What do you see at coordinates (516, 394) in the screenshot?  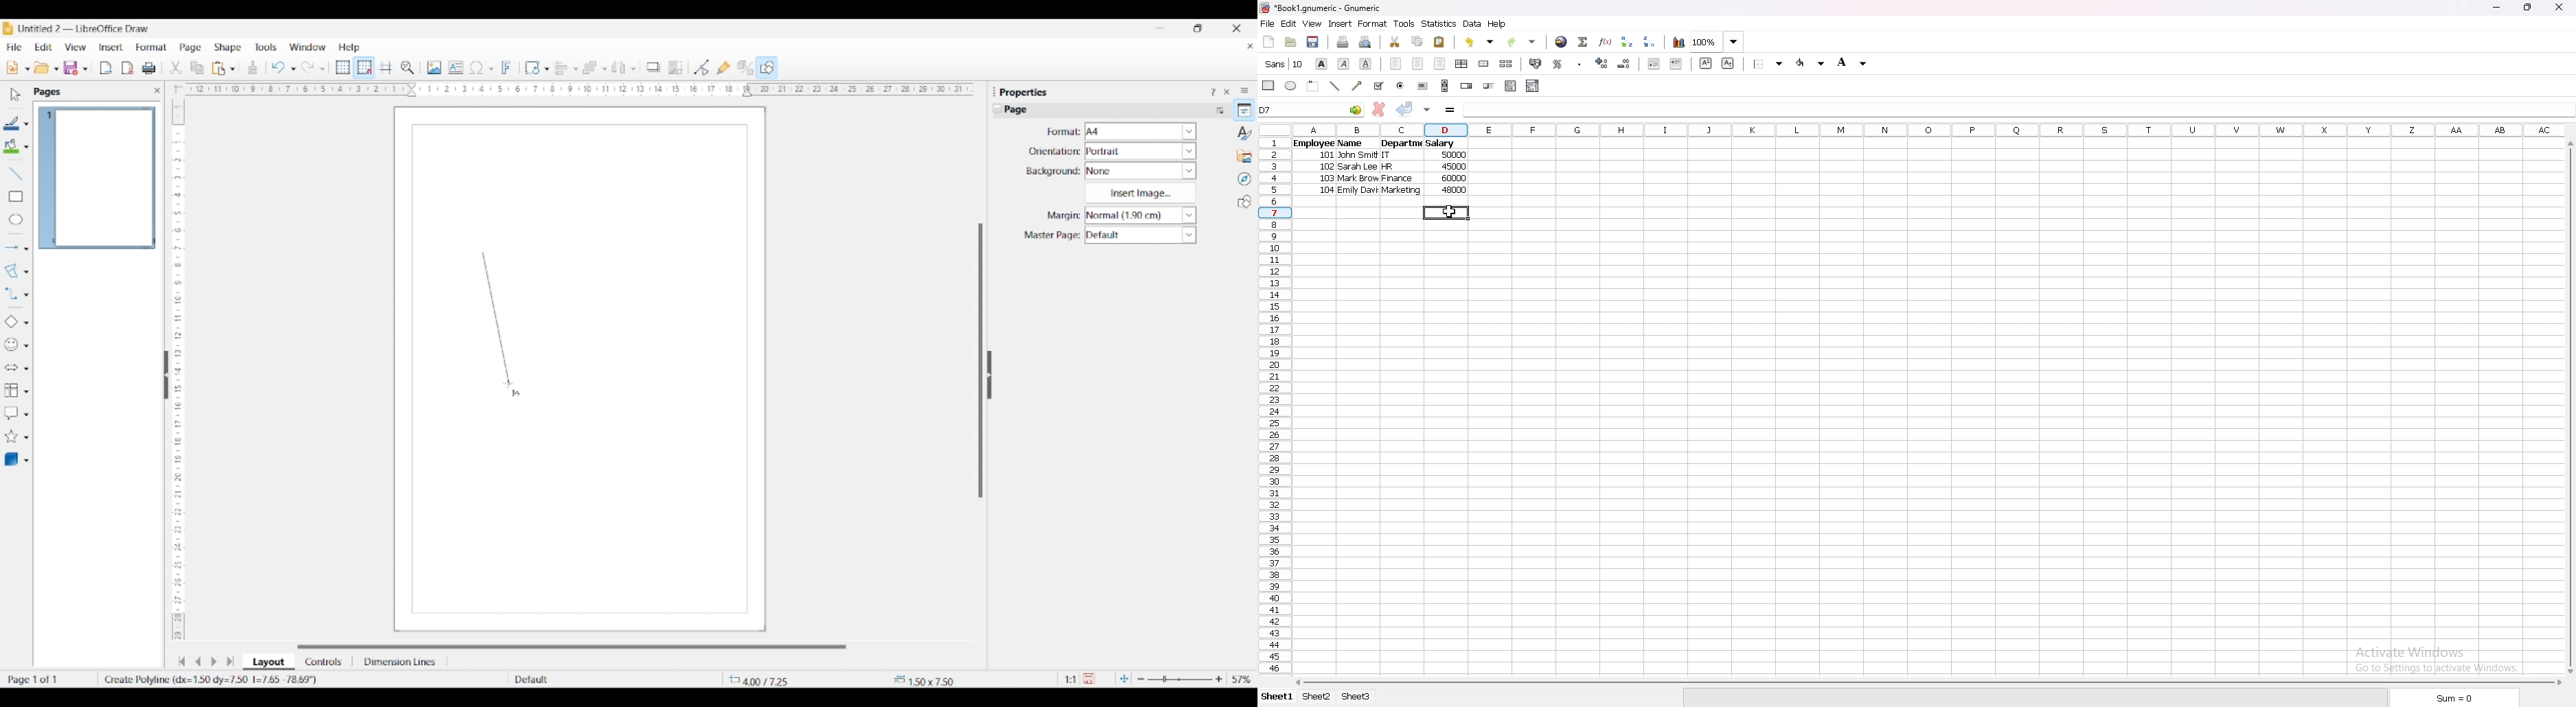 I see `Polygon symbol ` at bounding box center [516, 394].